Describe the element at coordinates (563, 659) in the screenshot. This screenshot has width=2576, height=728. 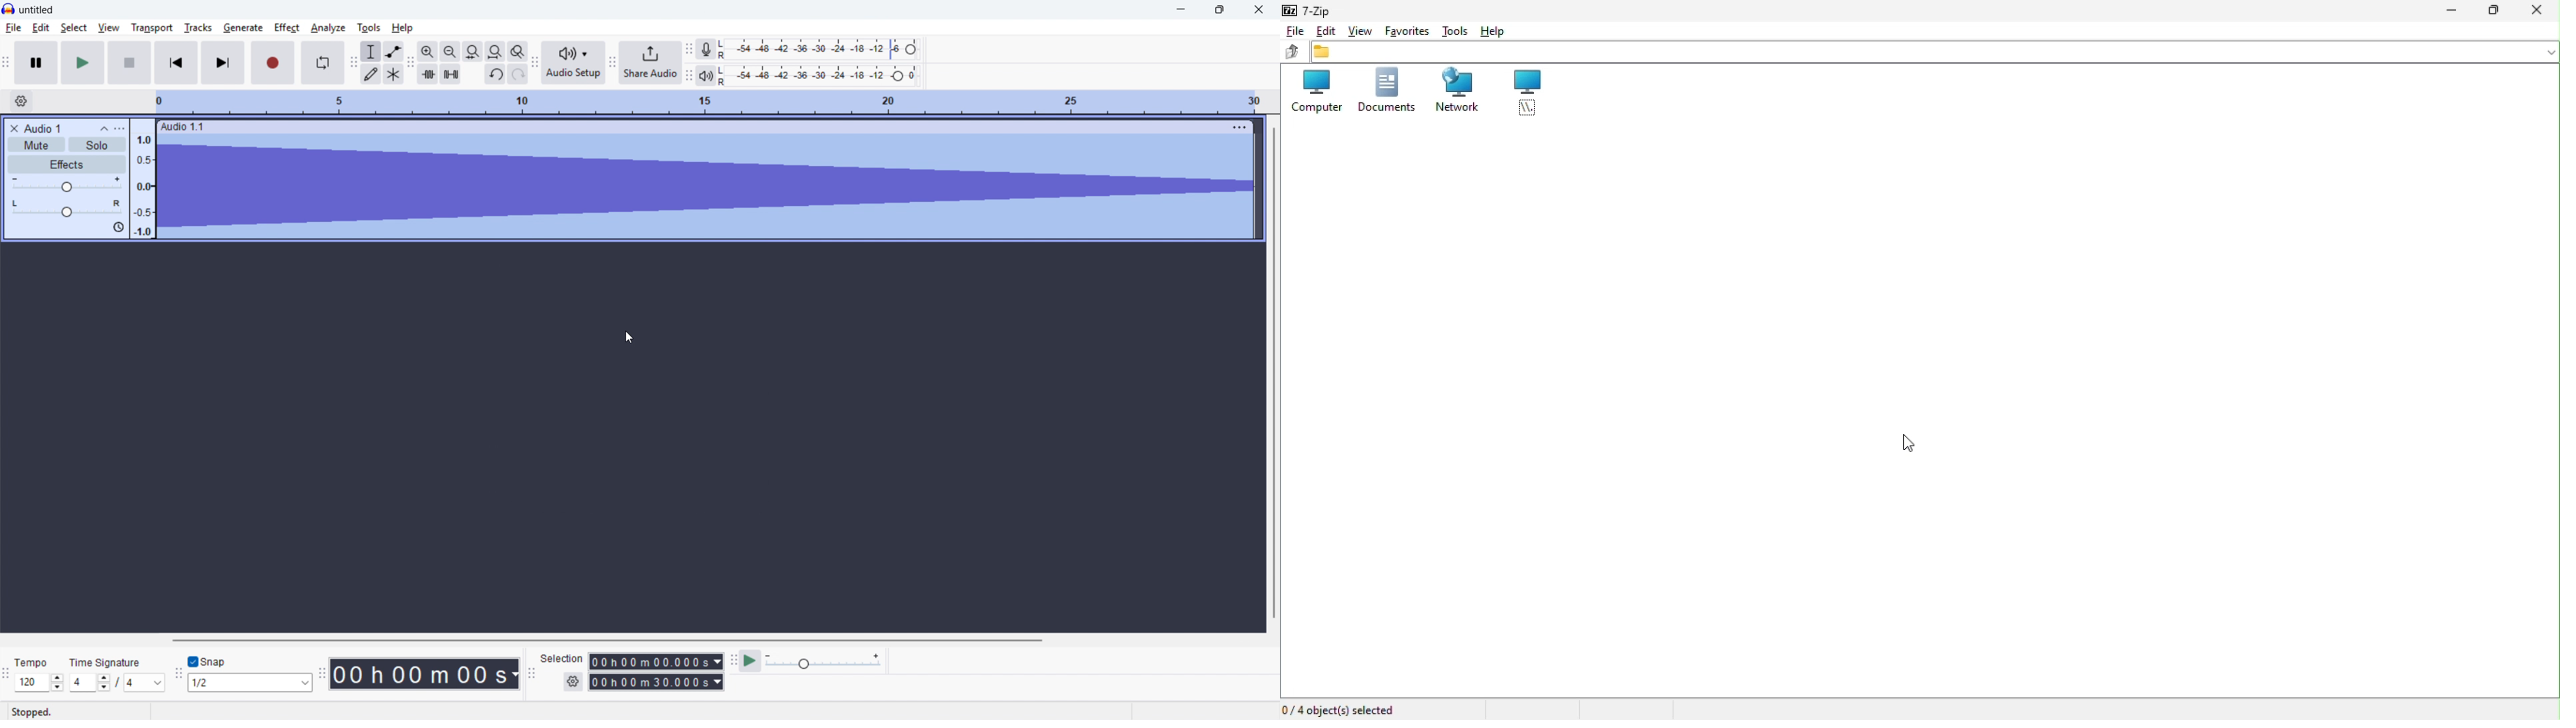
I see `Selection` at that location.